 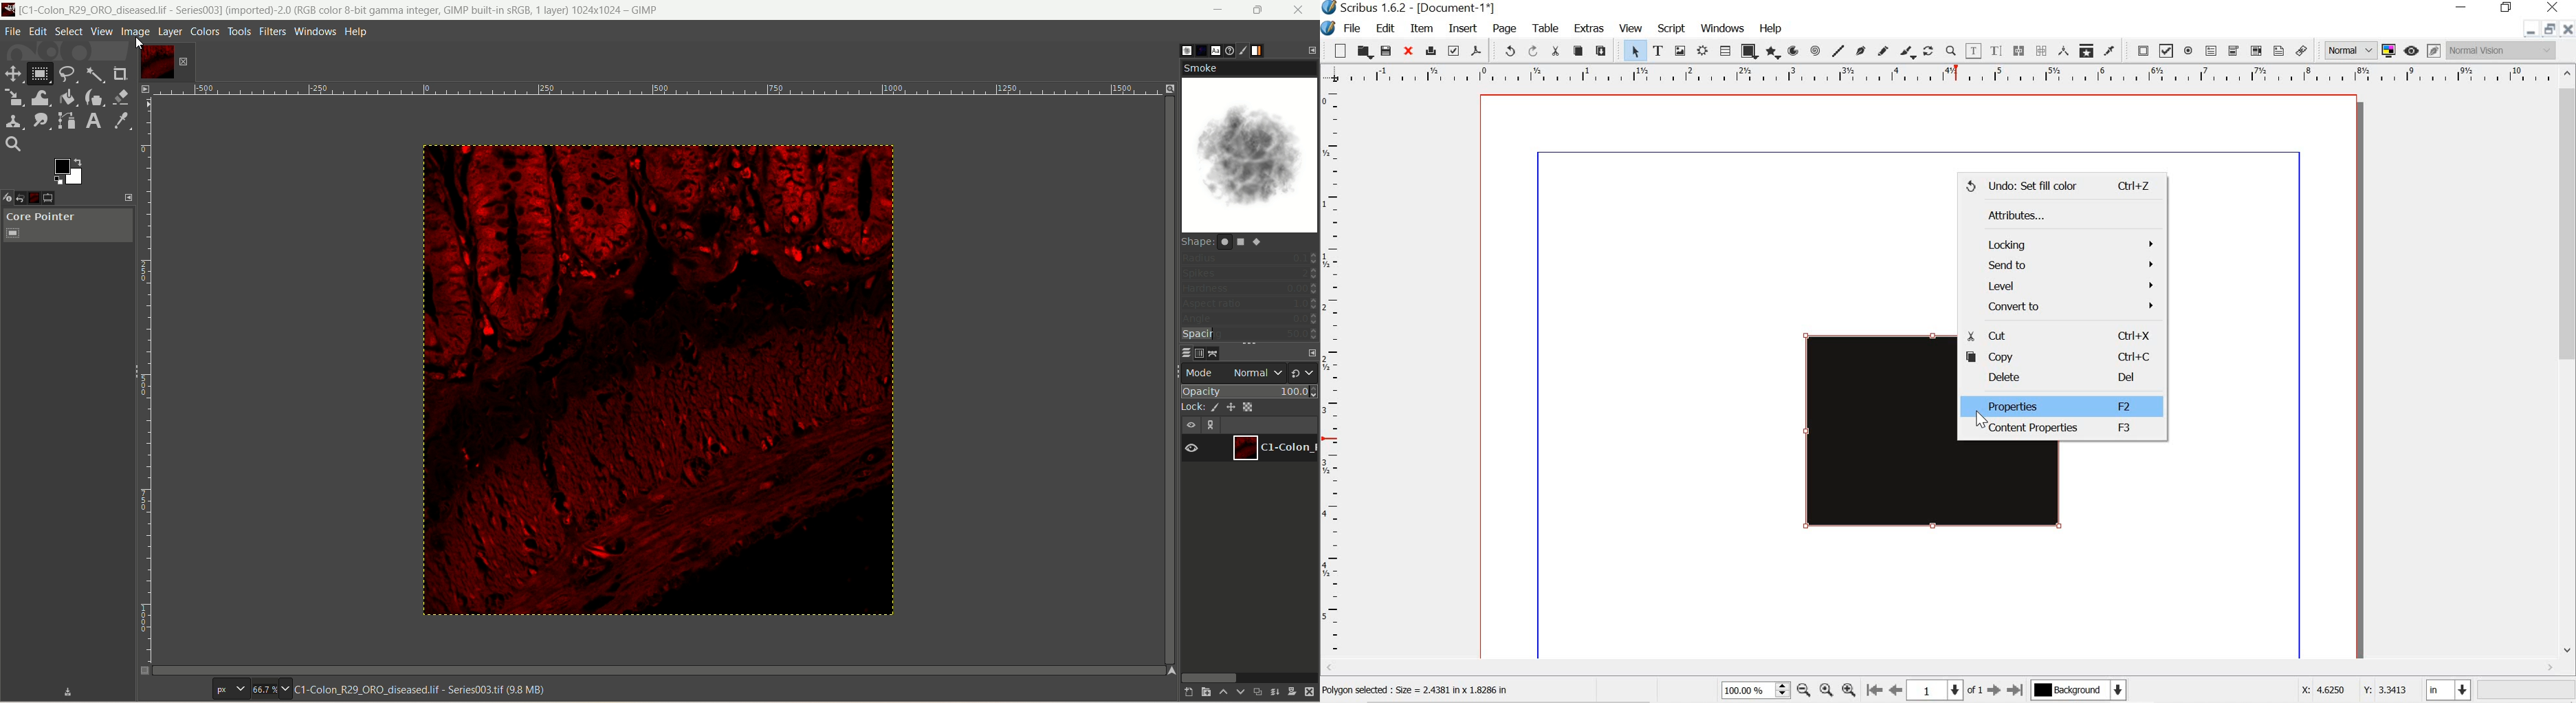 What do you see at coordinates (1631, 27) in the screenshot?
I see `view` at bounding box center [1631, 27].